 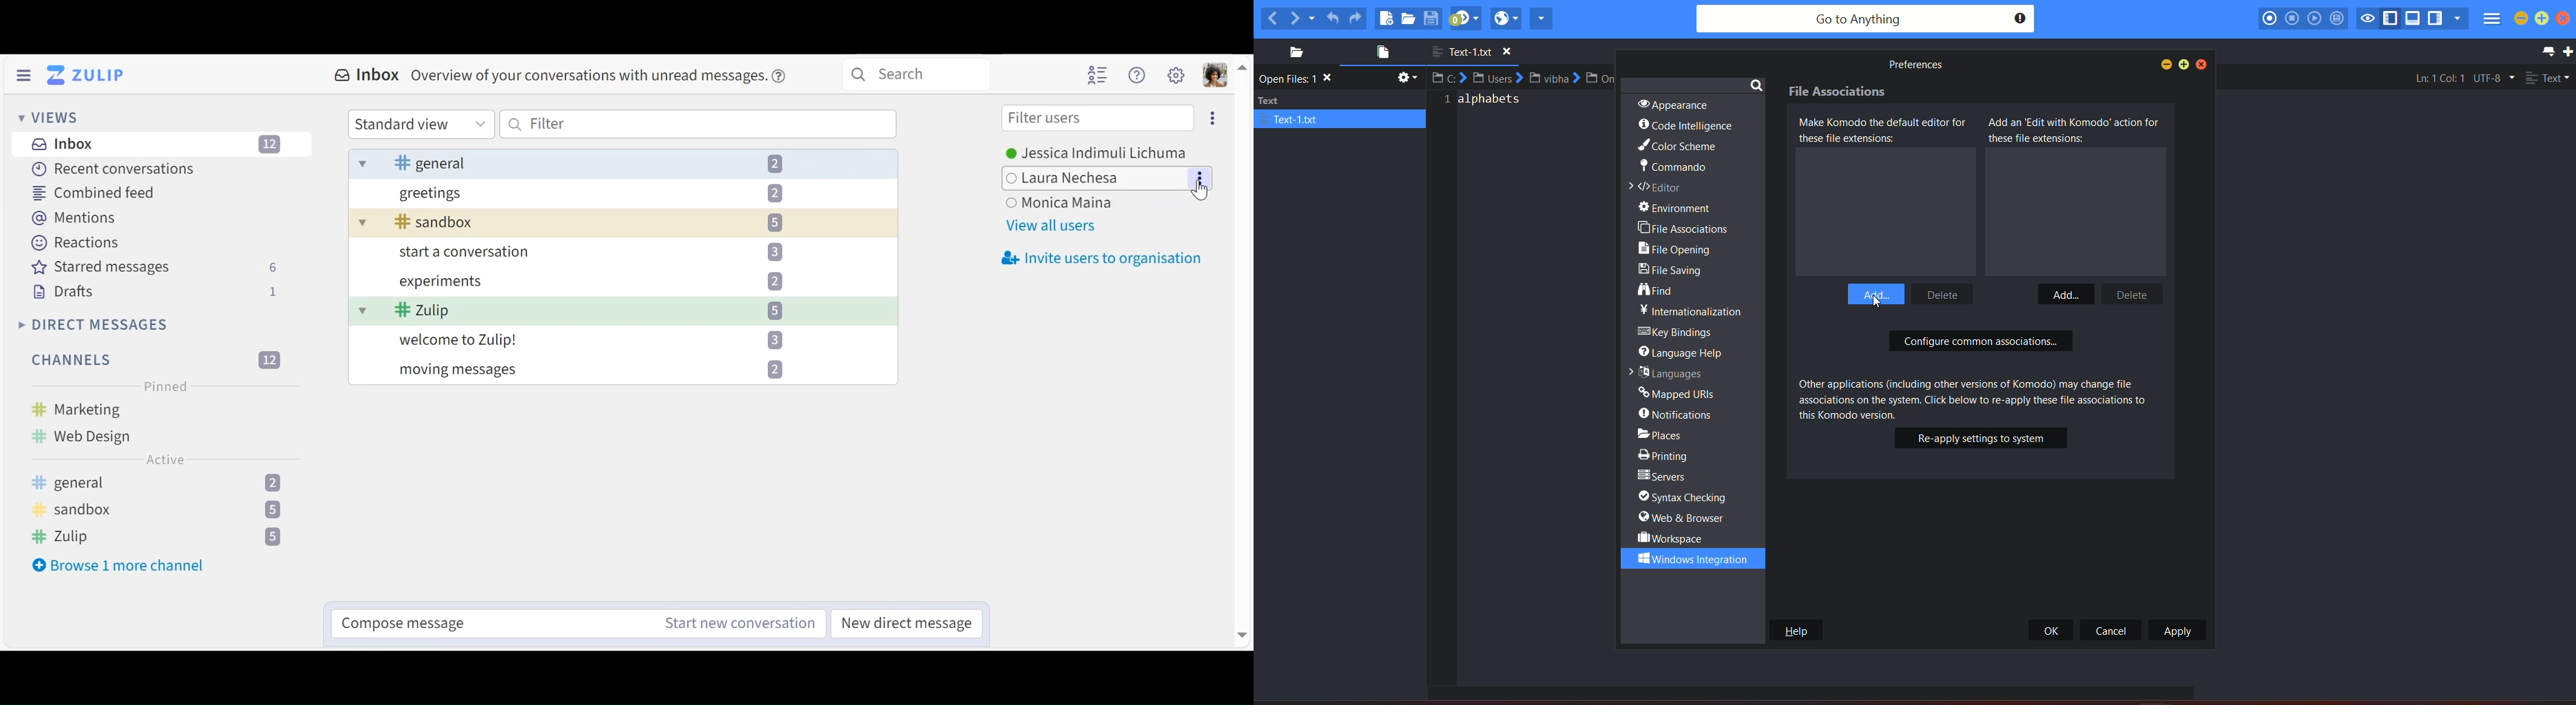 I want to click on general, so click(x=158, y=484).